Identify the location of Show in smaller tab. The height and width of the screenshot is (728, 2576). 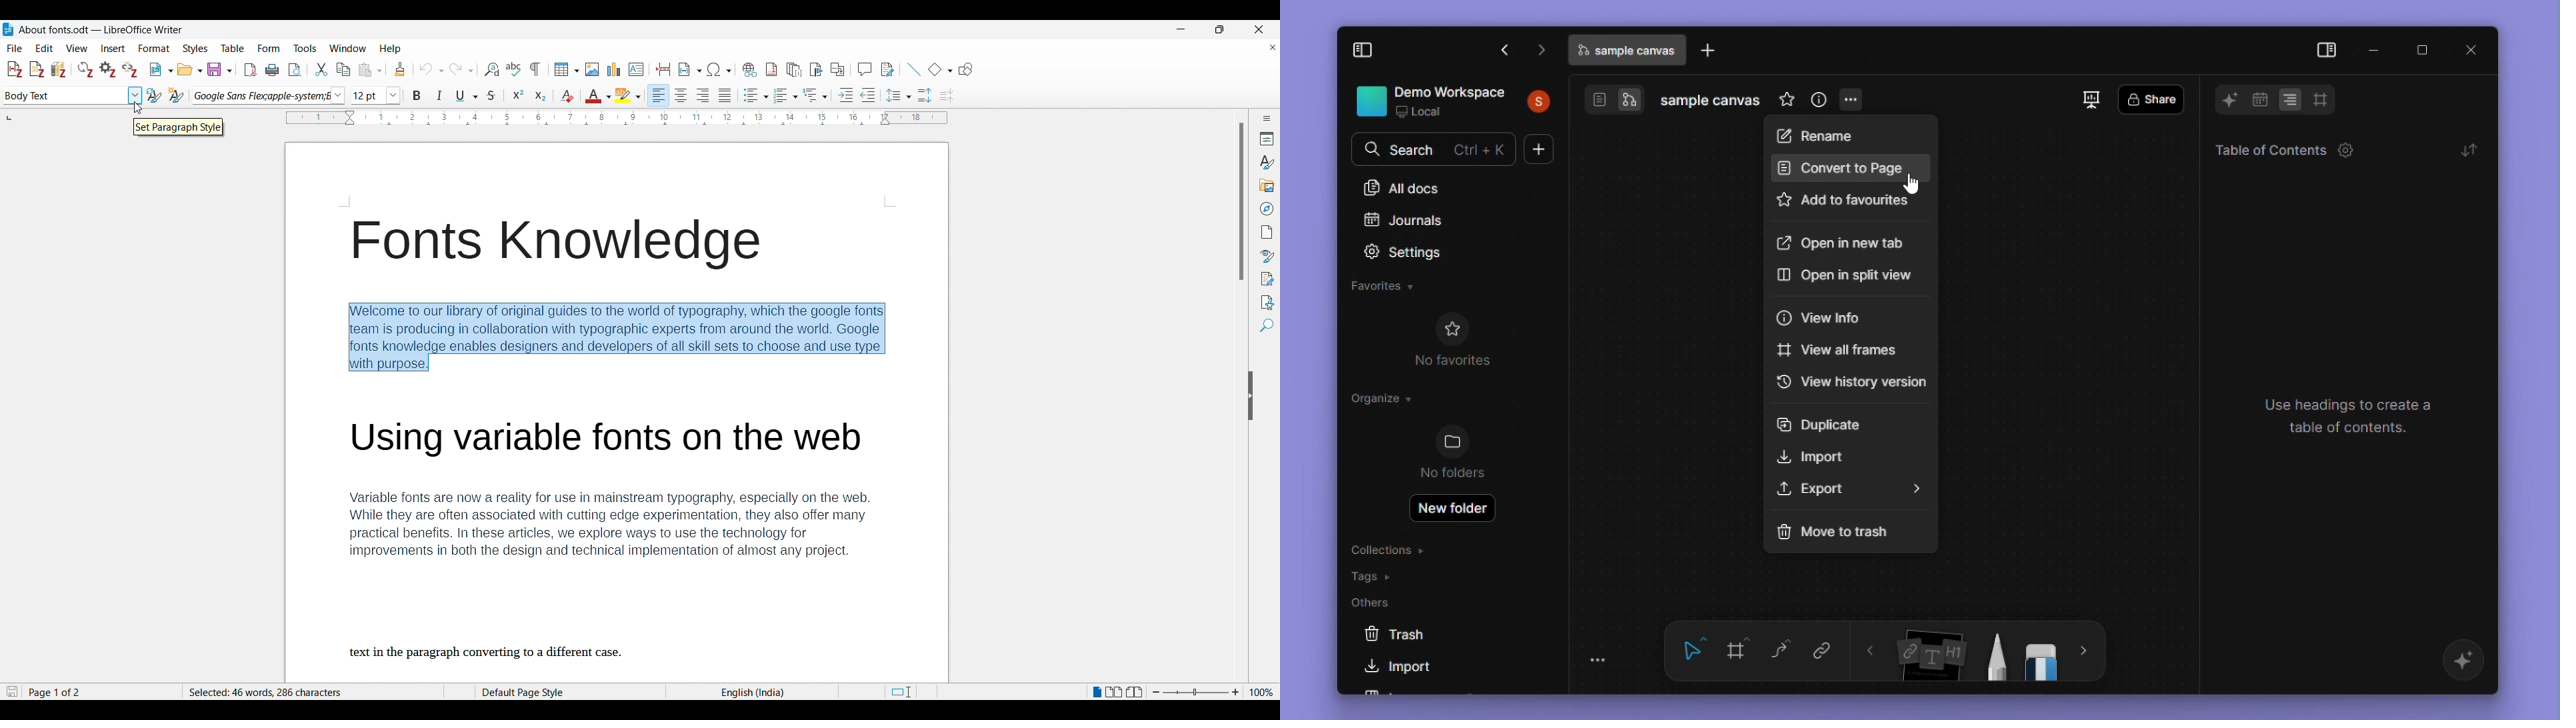
(1220, 29).